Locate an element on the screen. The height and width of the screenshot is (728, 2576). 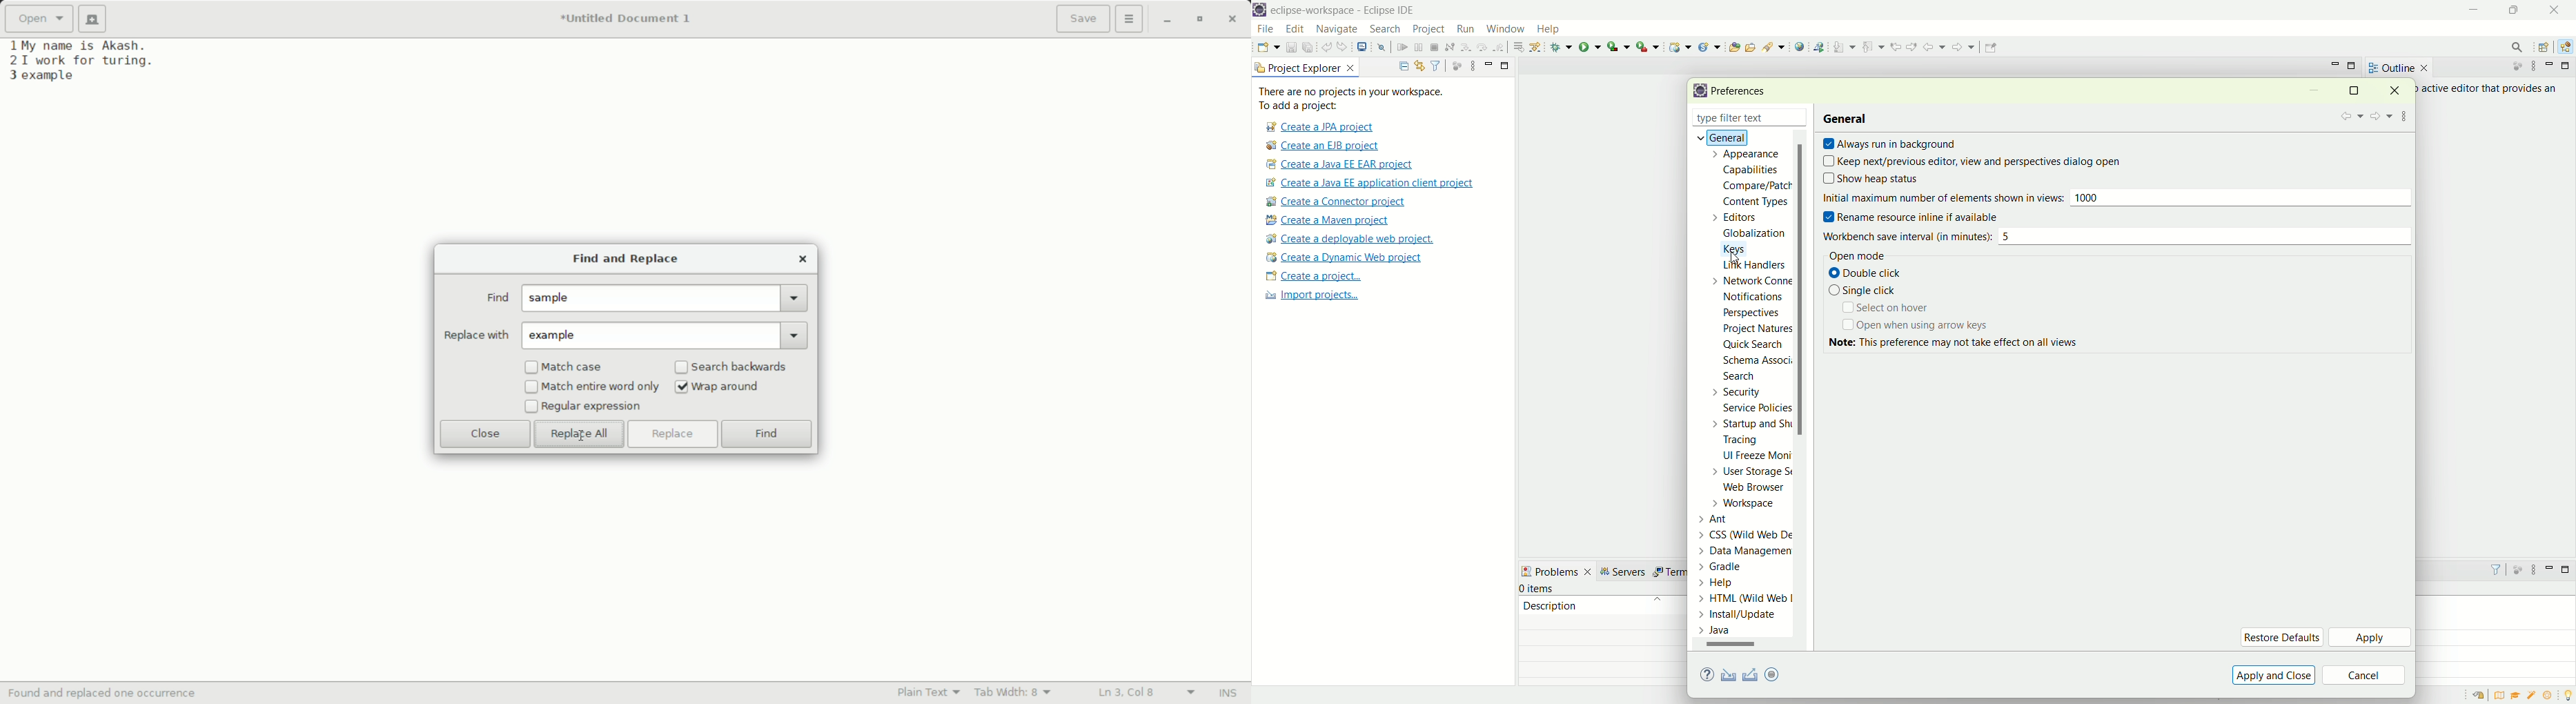
workspace is located at coordinates (1747, 503).